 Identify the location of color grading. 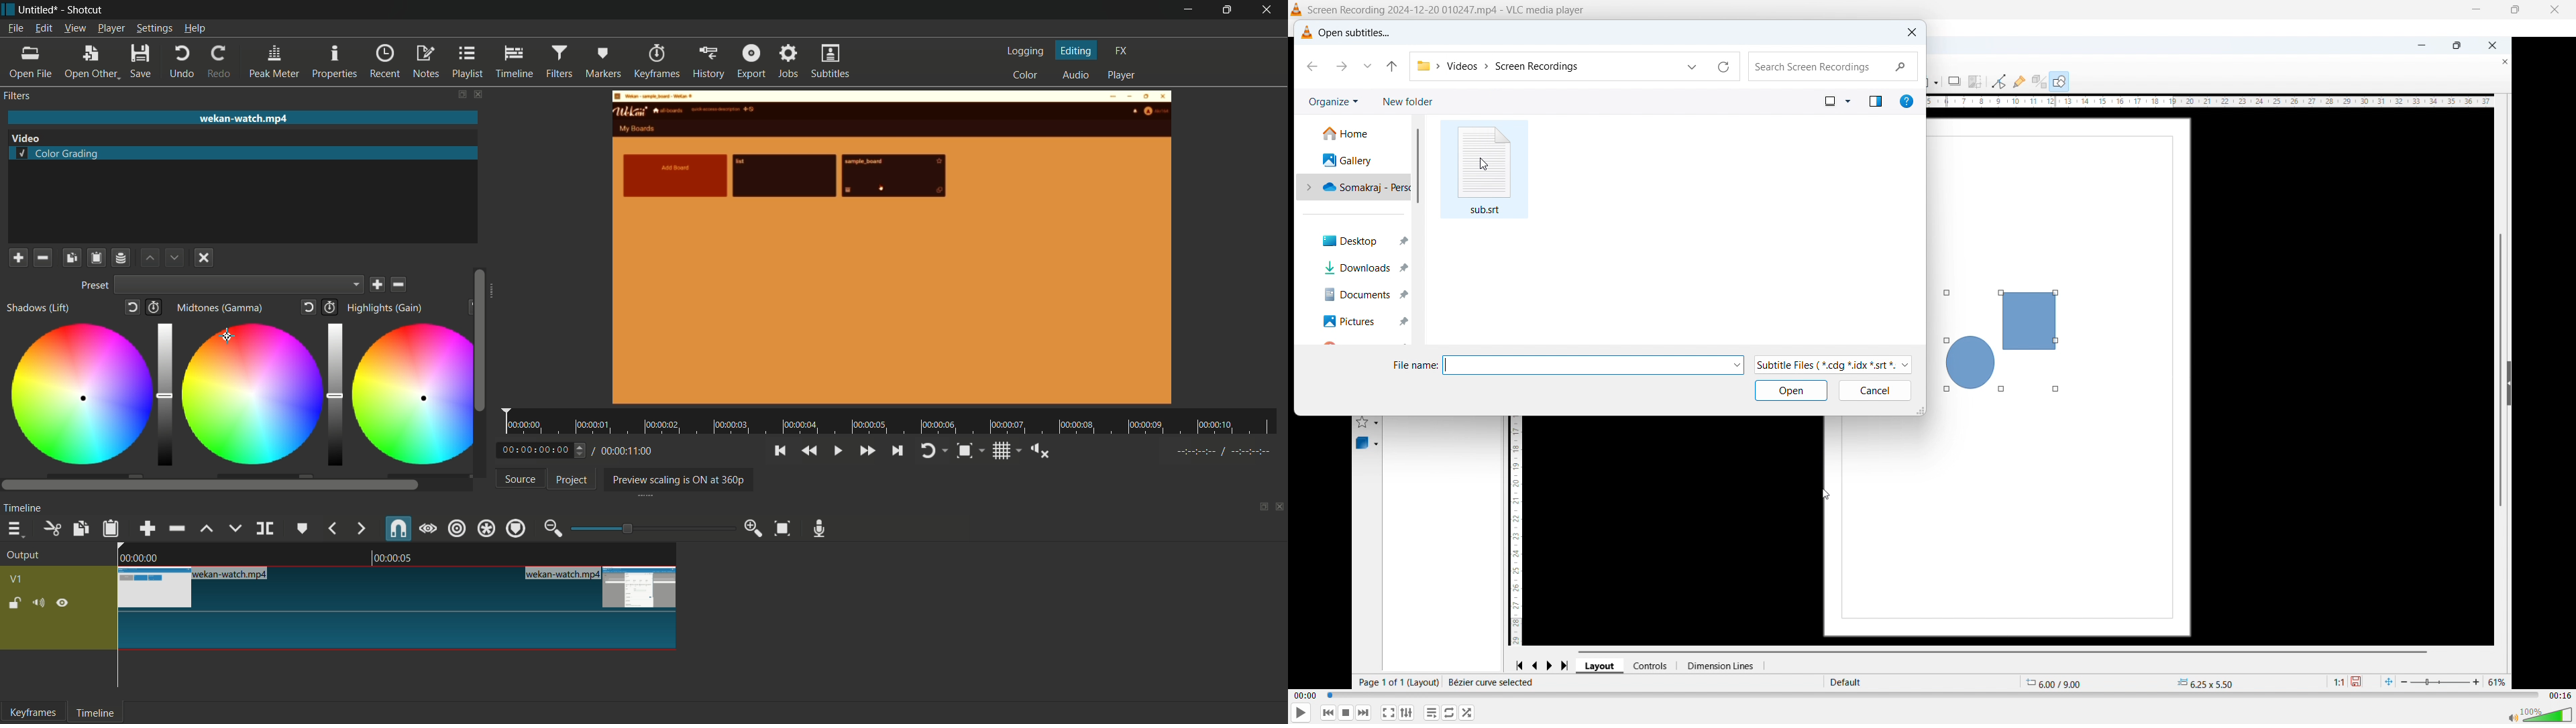
(60, 155).